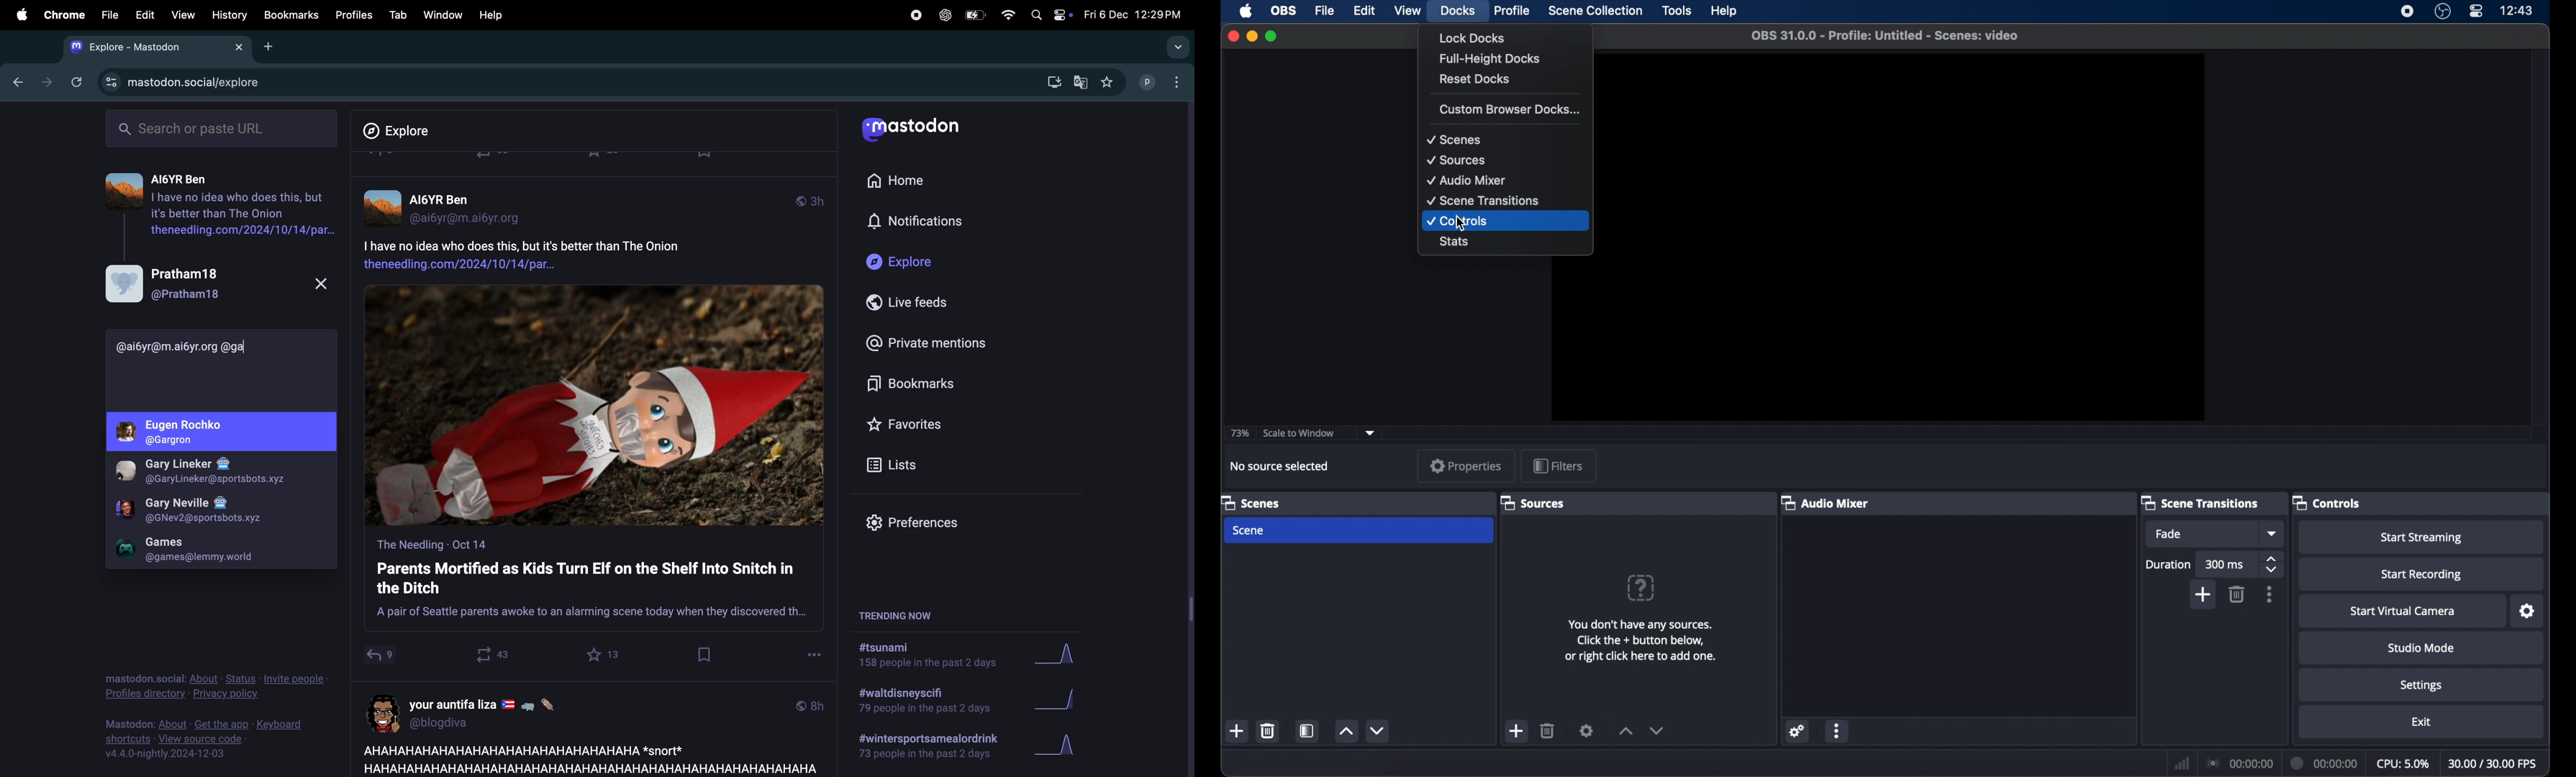 This screenshot has width=2576, height=784. What do you see at coordinates (1064, 656) in the screenshot?
I see `graph` at bounding box center [1064, 656].